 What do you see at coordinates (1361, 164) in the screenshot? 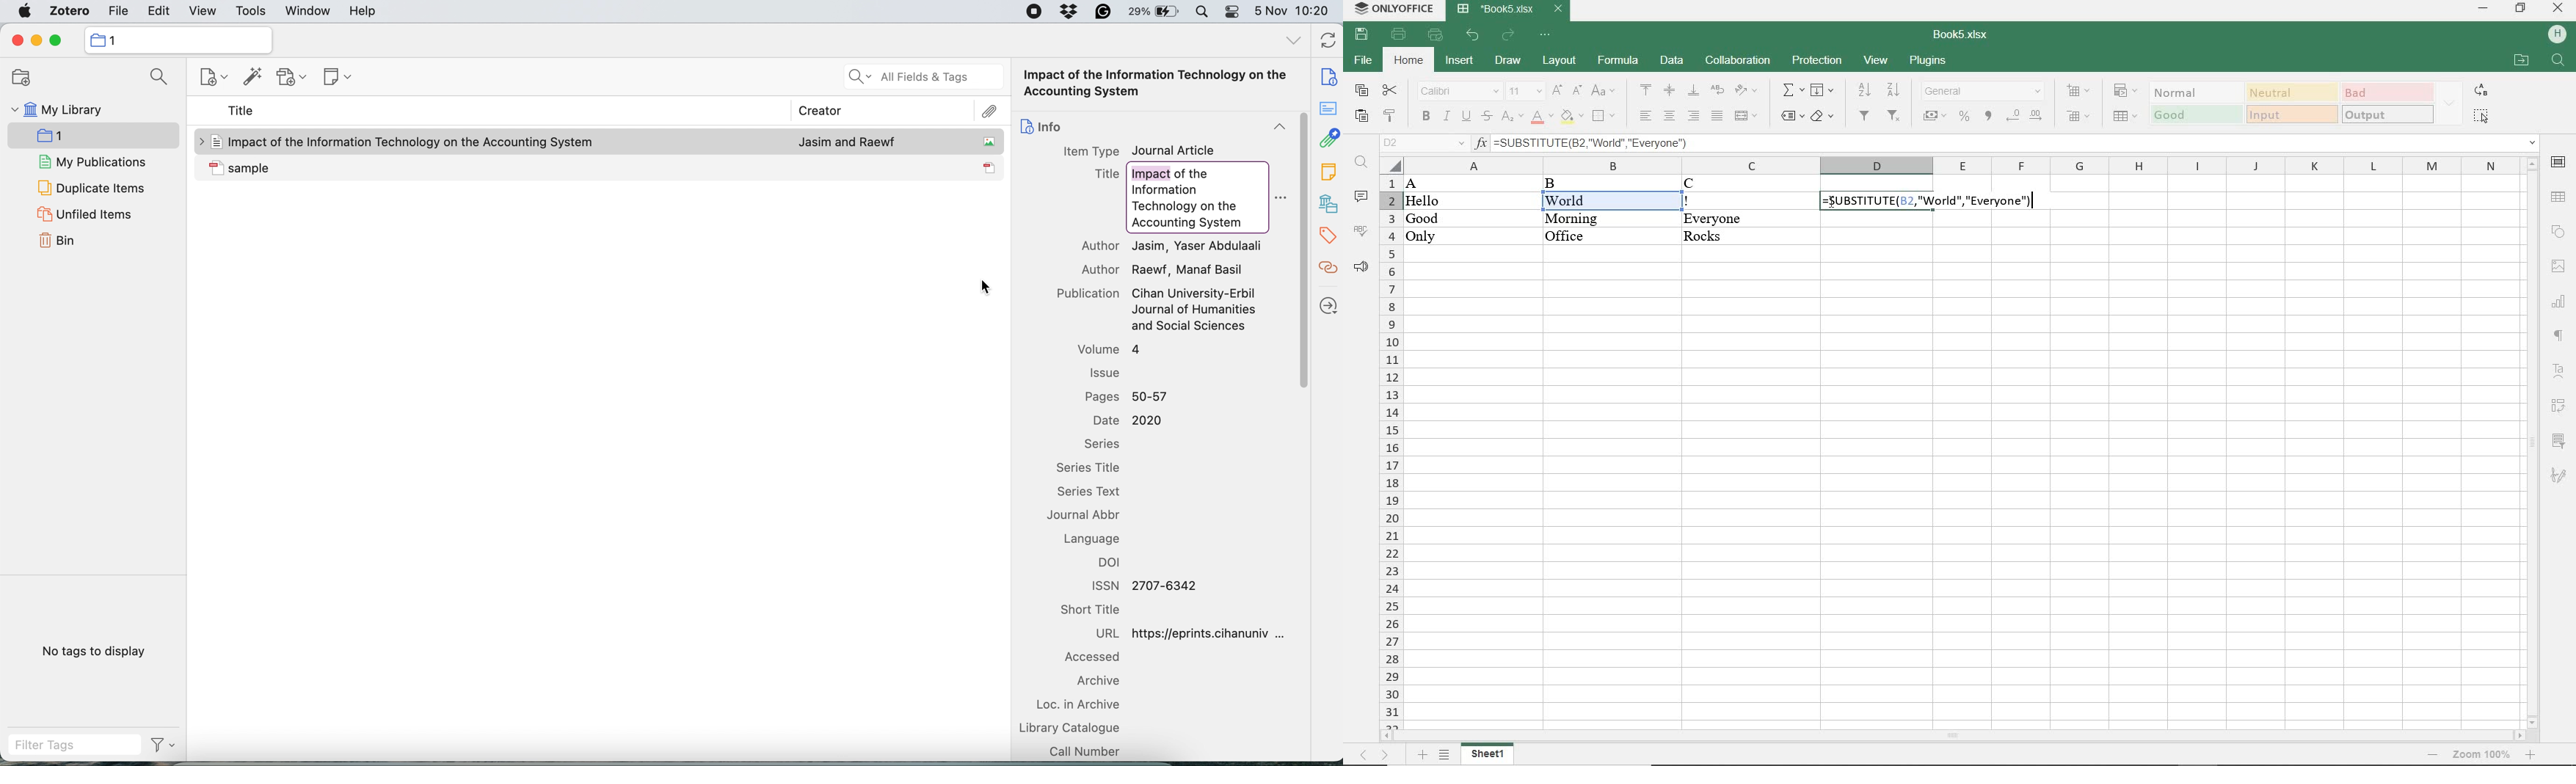
I see `find` at bounding box center [1361, 164].